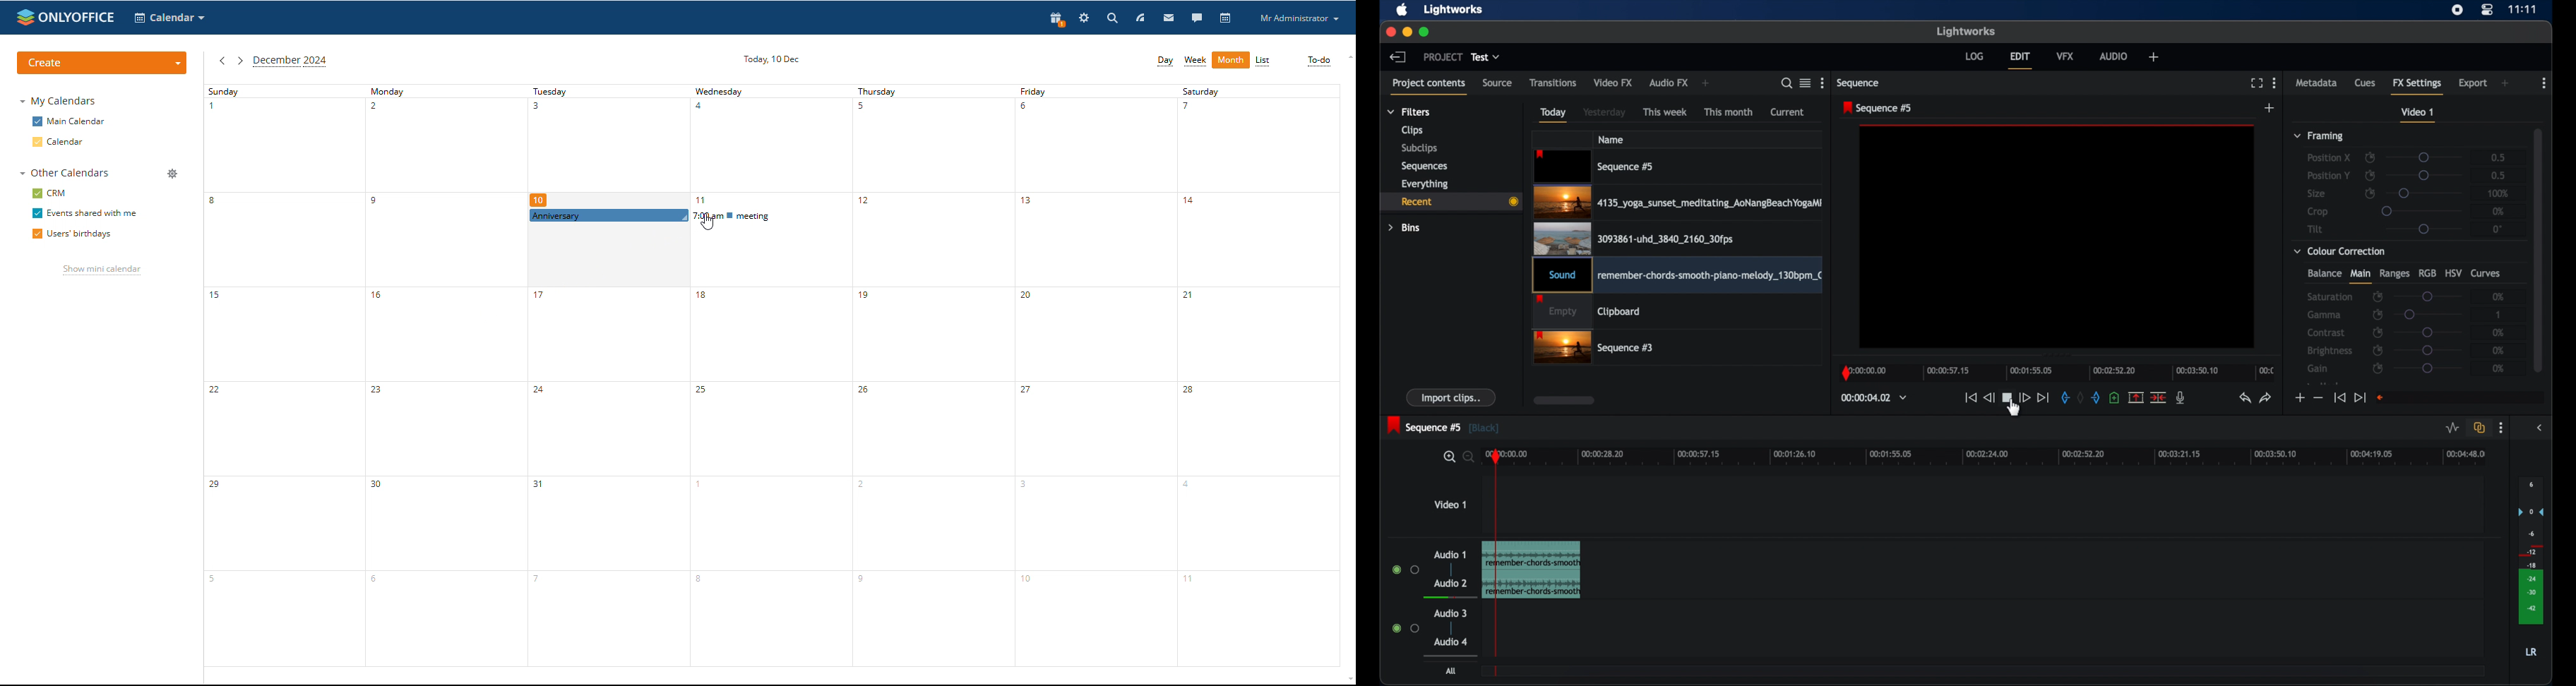 The height and width of the screenshot is (700, 2576). I want to click on jump to start, so click(2340, 398).